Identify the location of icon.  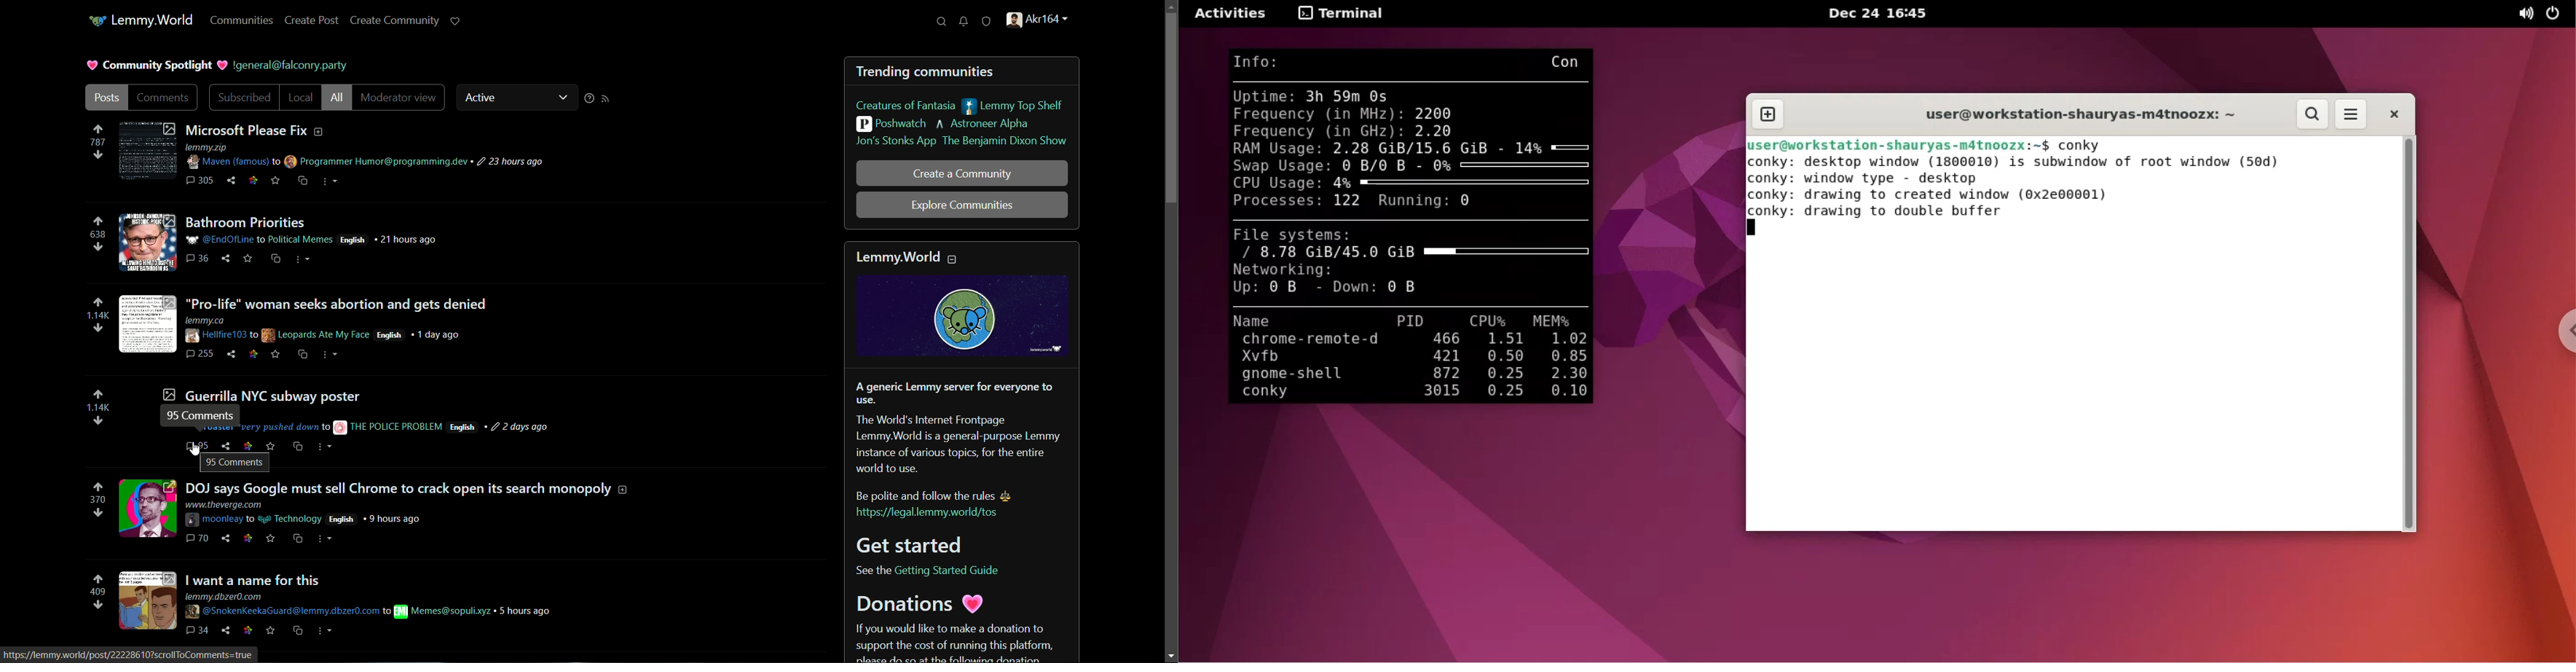
(255, 353).